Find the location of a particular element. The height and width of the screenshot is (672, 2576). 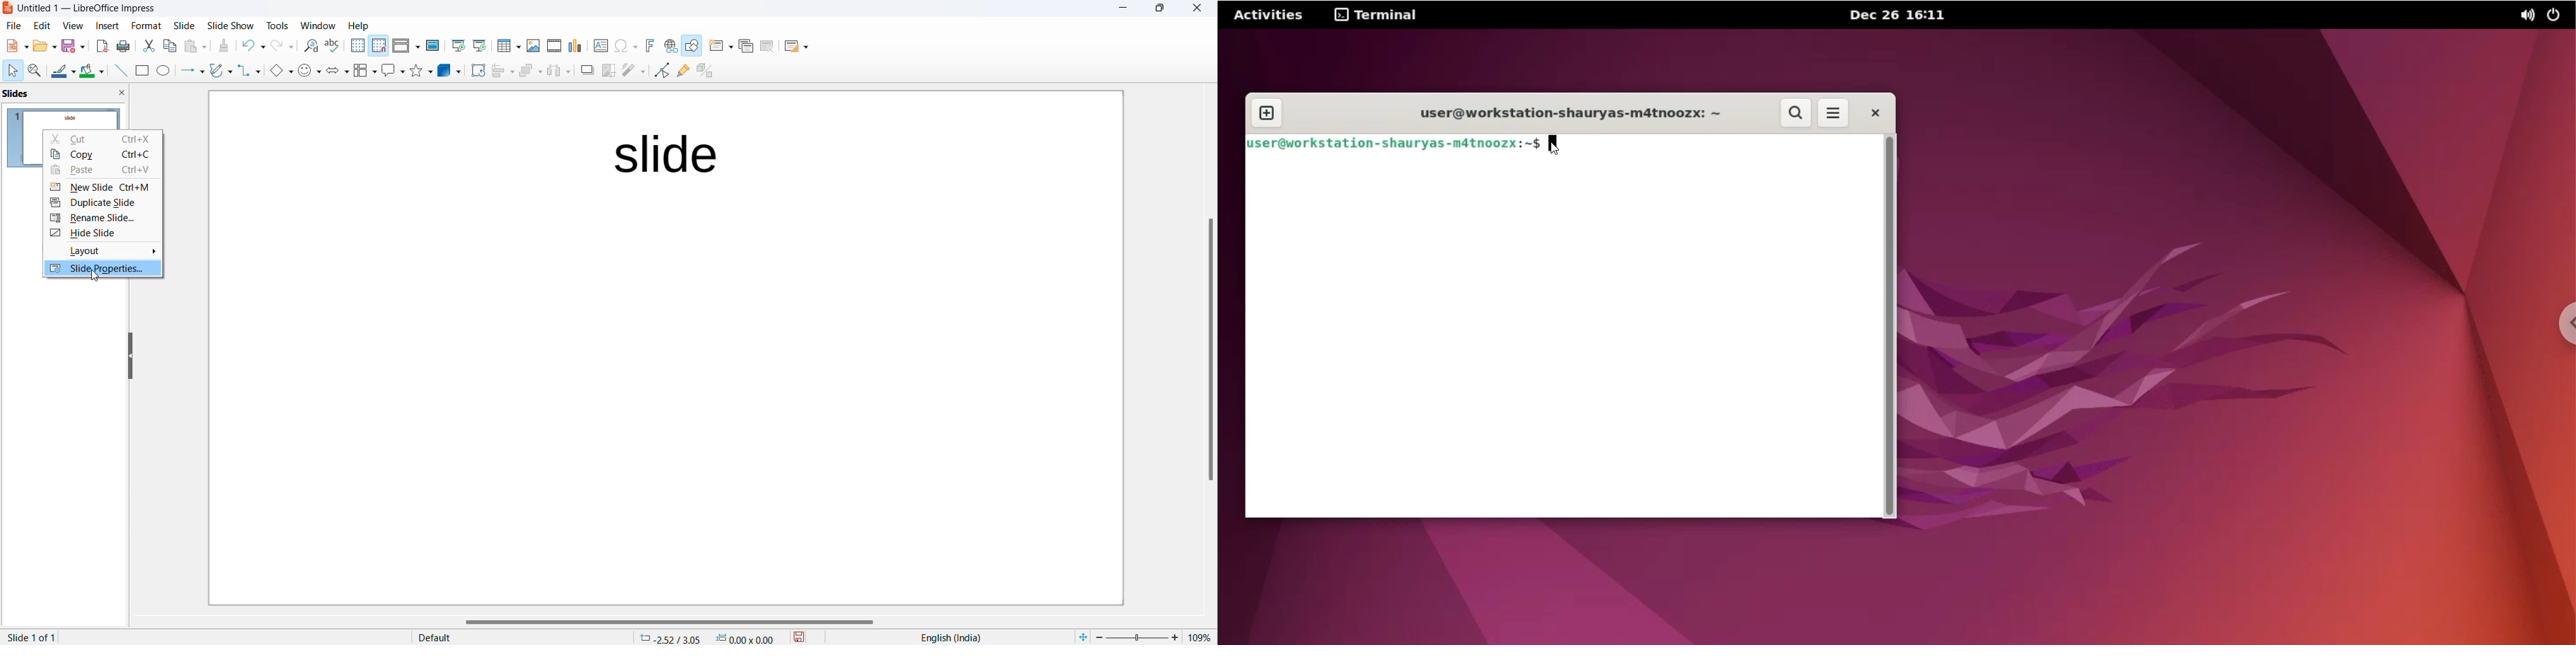

sound options is located at coordinates (2524, 17).